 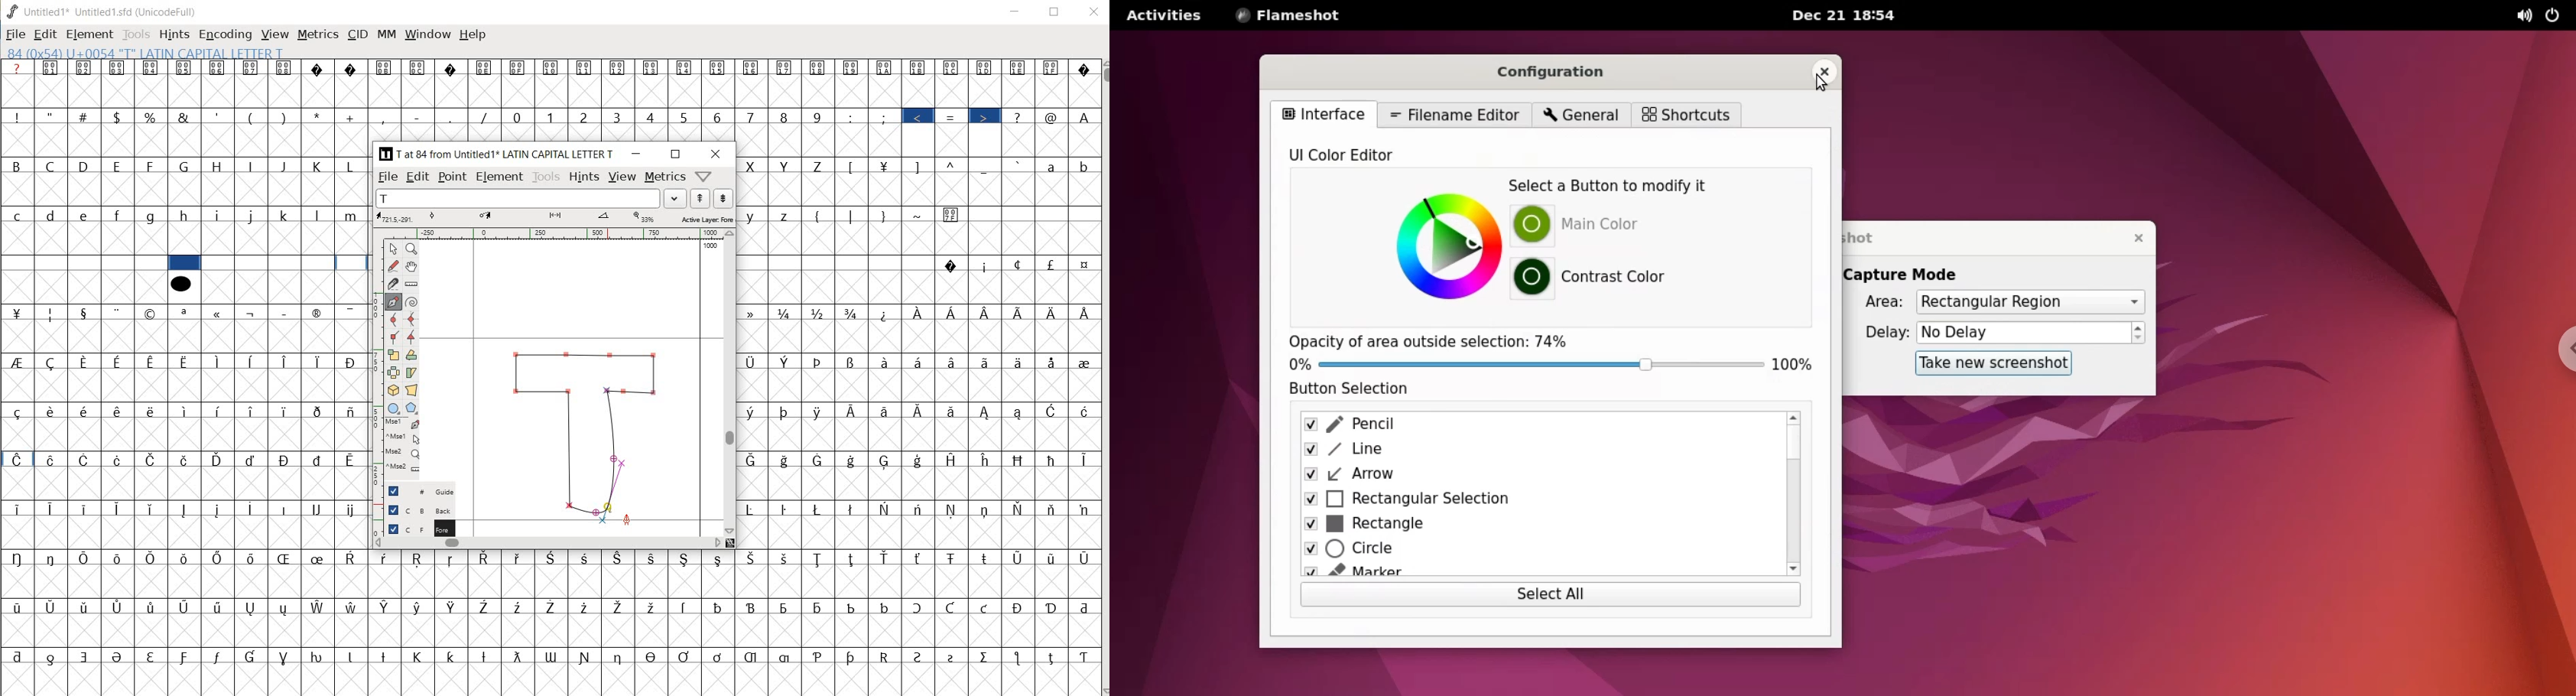 I want to click on Symbol, so click(x=120, y=558).